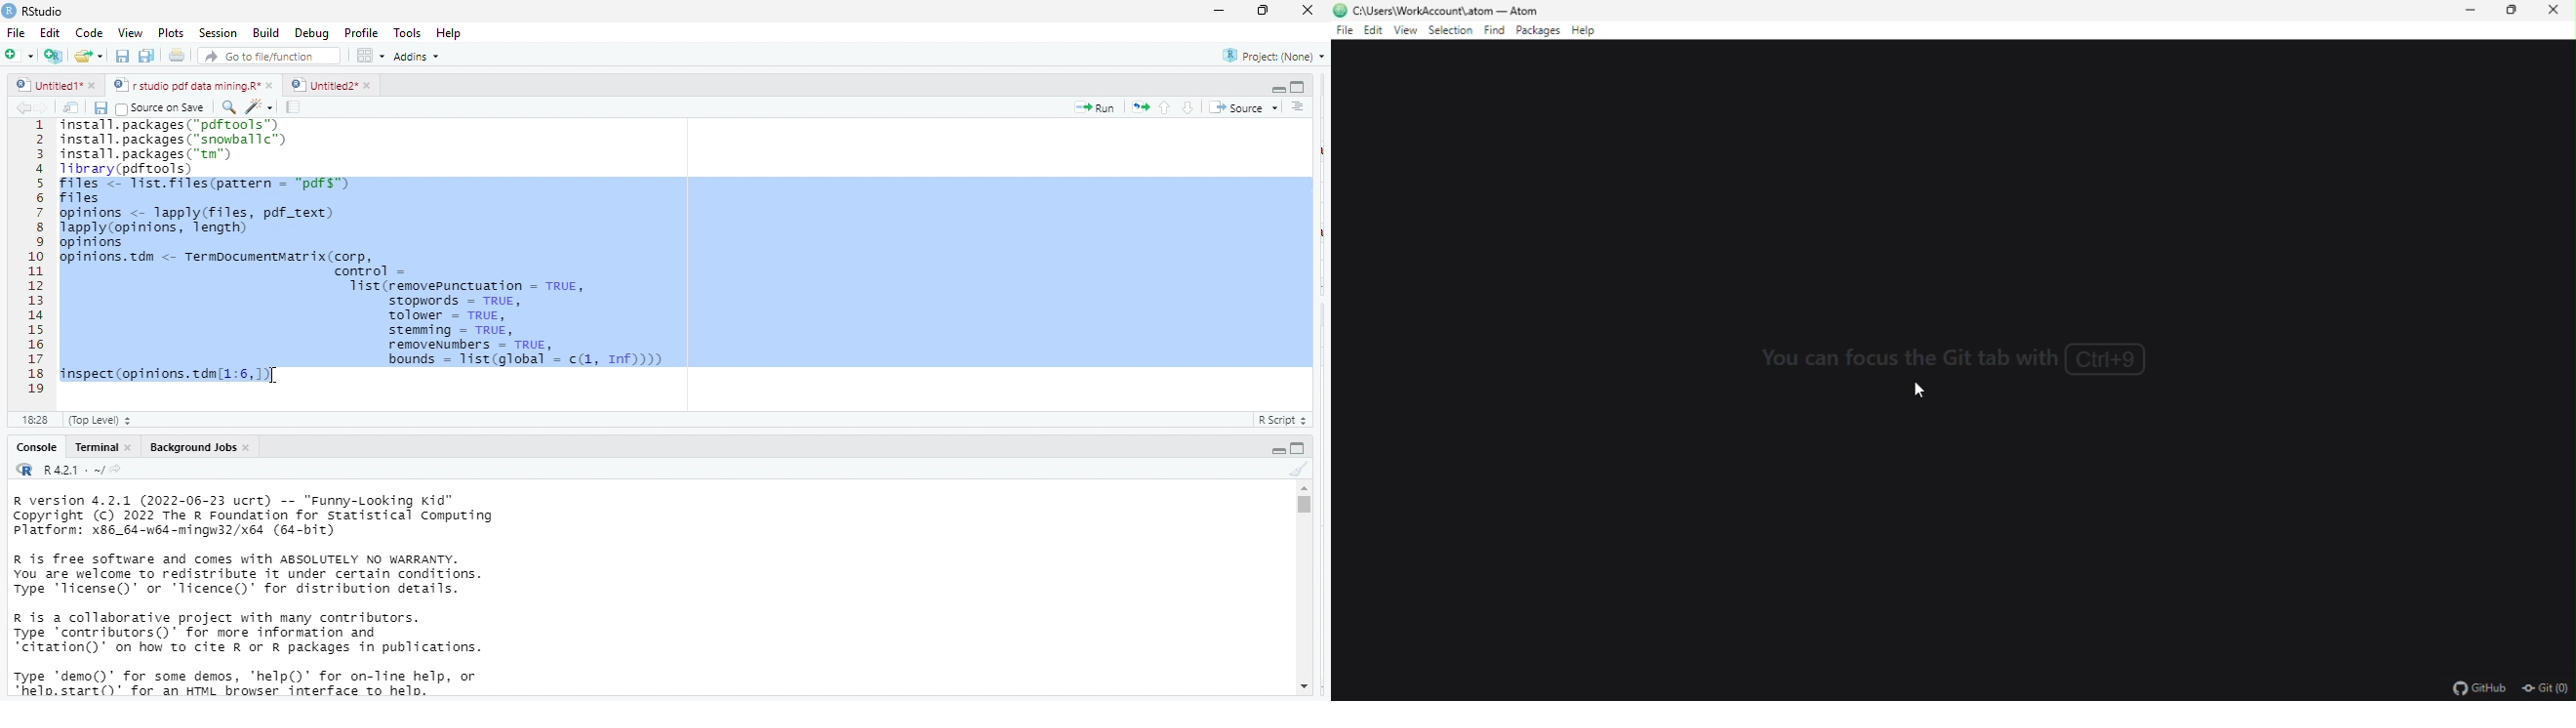 The width and height of the screenshot is (2576, 728). Describe the element at coordinates (82, 471) in the screenshot. I see `R421: ~/` at that location.